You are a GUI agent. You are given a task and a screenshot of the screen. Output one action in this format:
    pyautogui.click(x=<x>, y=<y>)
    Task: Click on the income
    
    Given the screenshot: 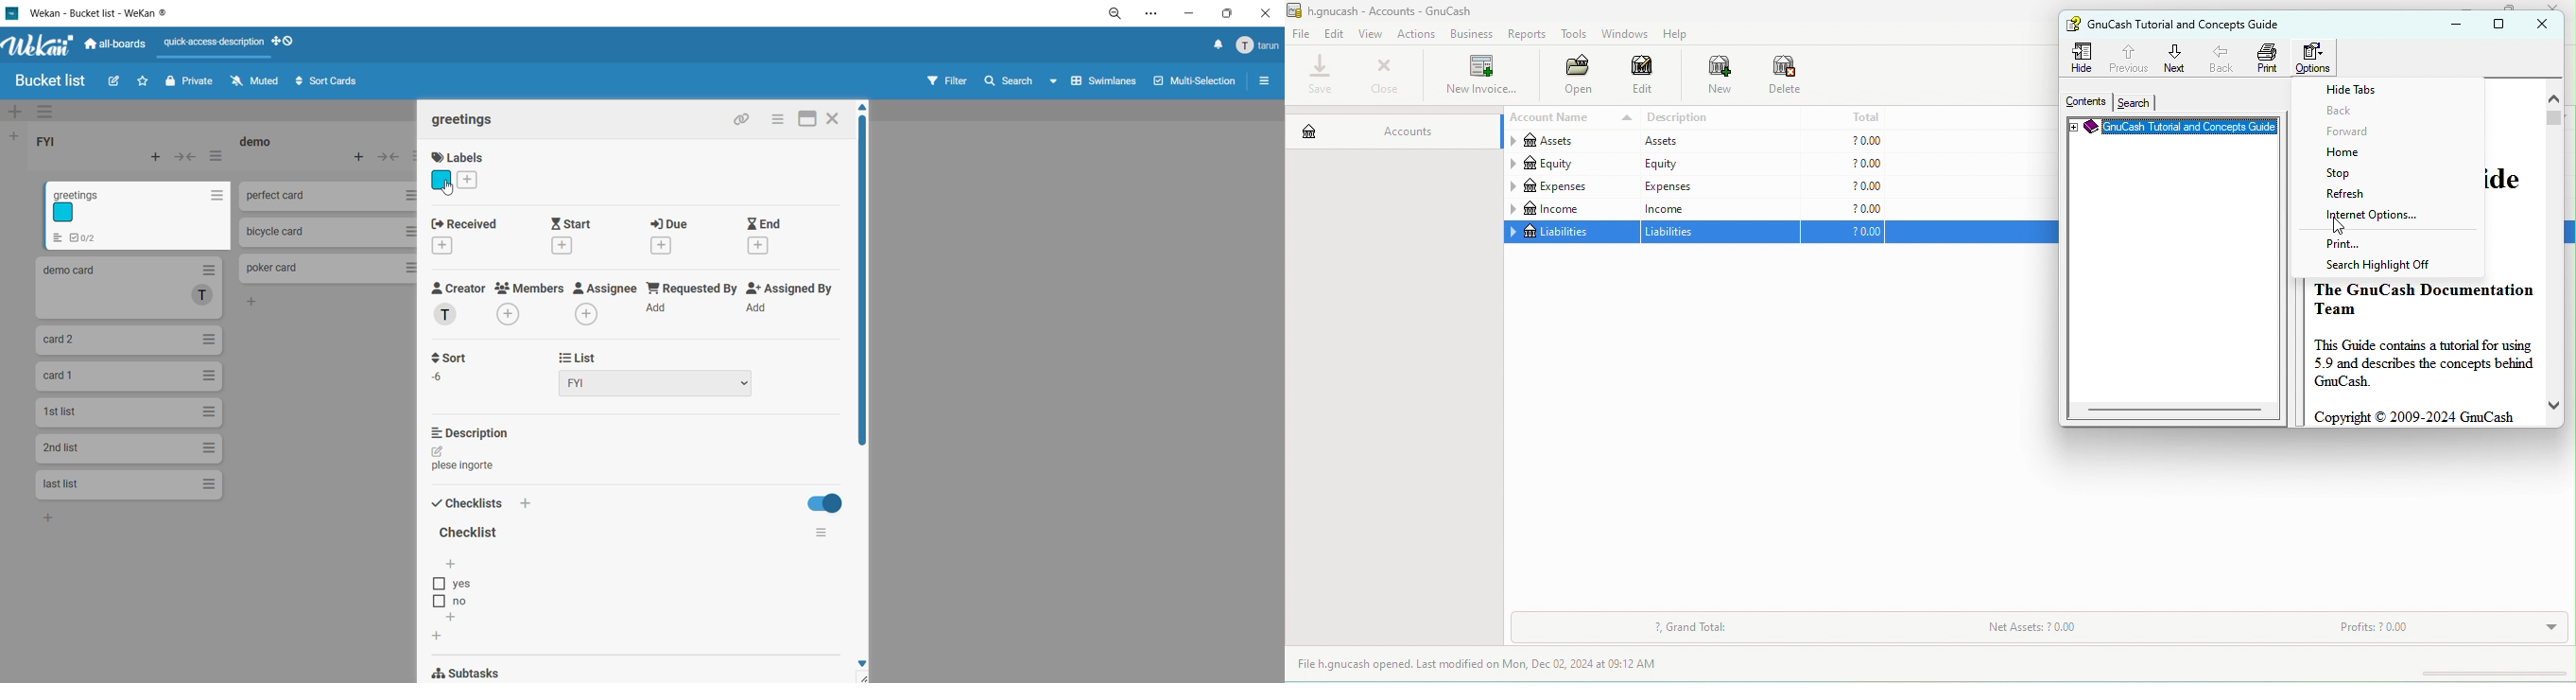 What is the action you would take?
    pyautogui.click(x=1570, y=209)
    